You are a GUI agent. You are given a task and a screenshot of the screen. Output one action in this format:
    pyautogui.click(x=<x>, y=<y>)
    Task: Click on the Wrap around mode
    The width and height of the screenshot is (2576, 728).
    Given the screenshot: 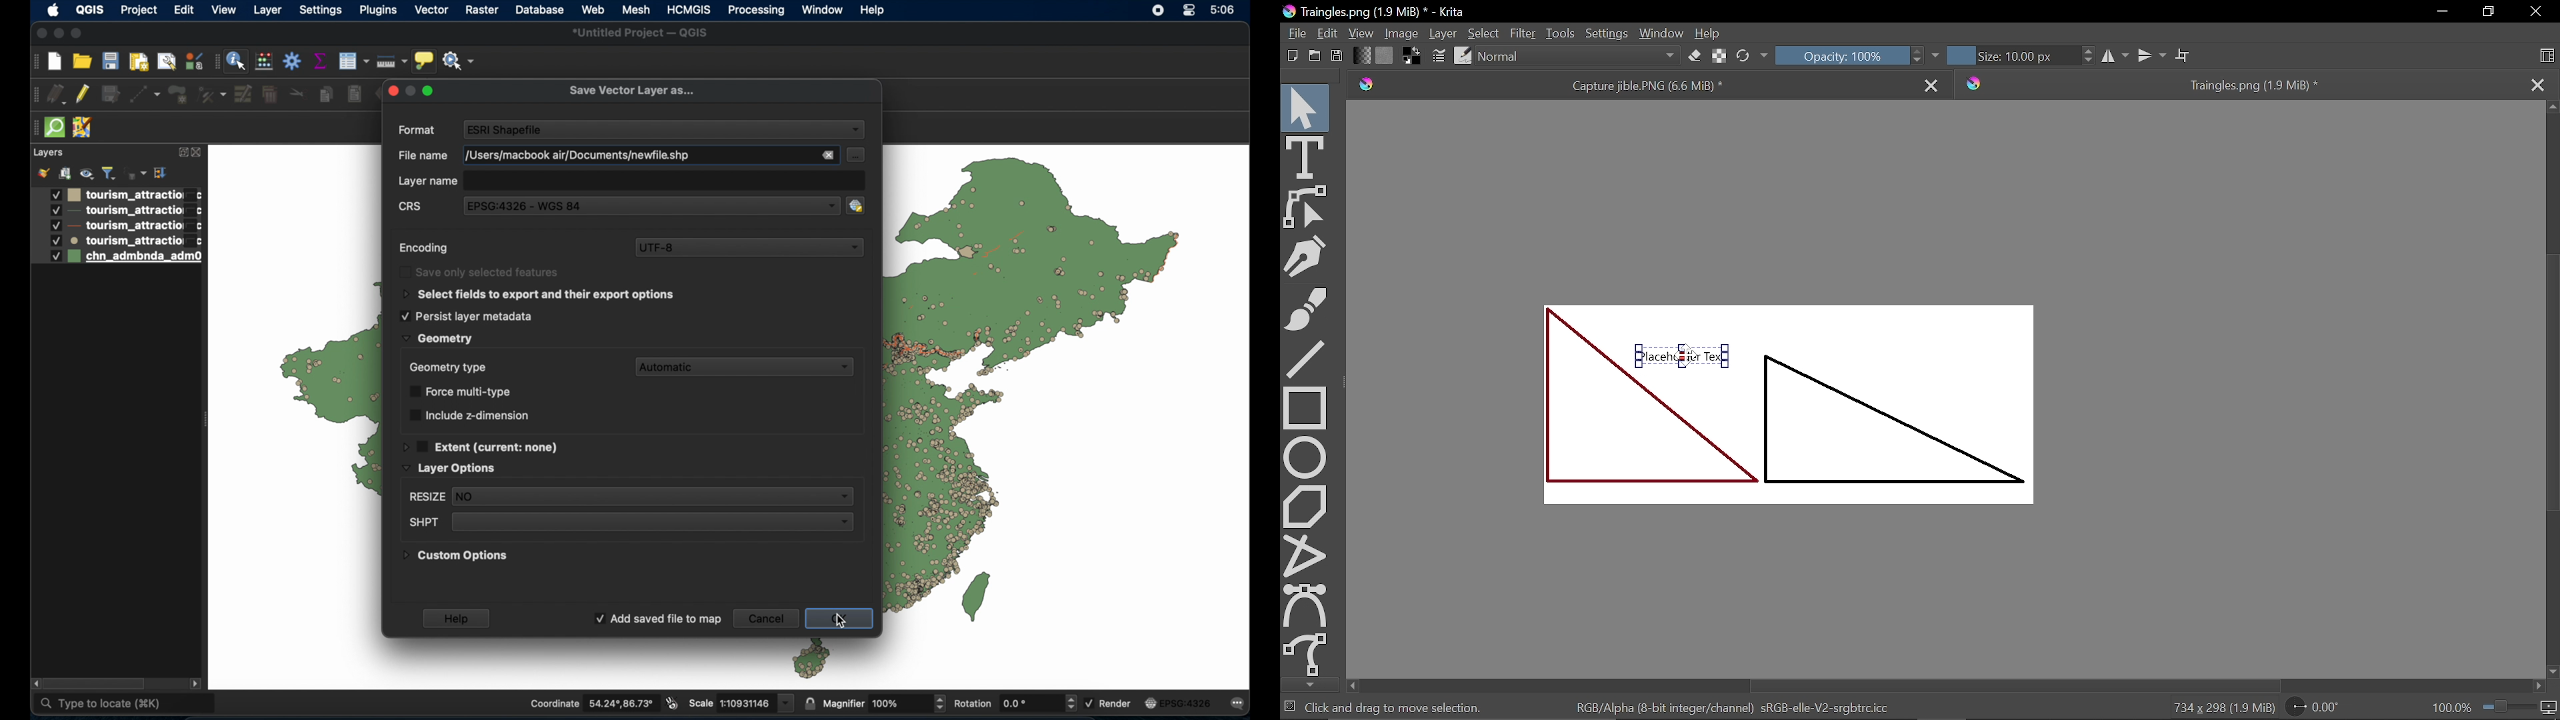 What is the action you would take?
    pyautogui.click(x=2184, y=53)
    